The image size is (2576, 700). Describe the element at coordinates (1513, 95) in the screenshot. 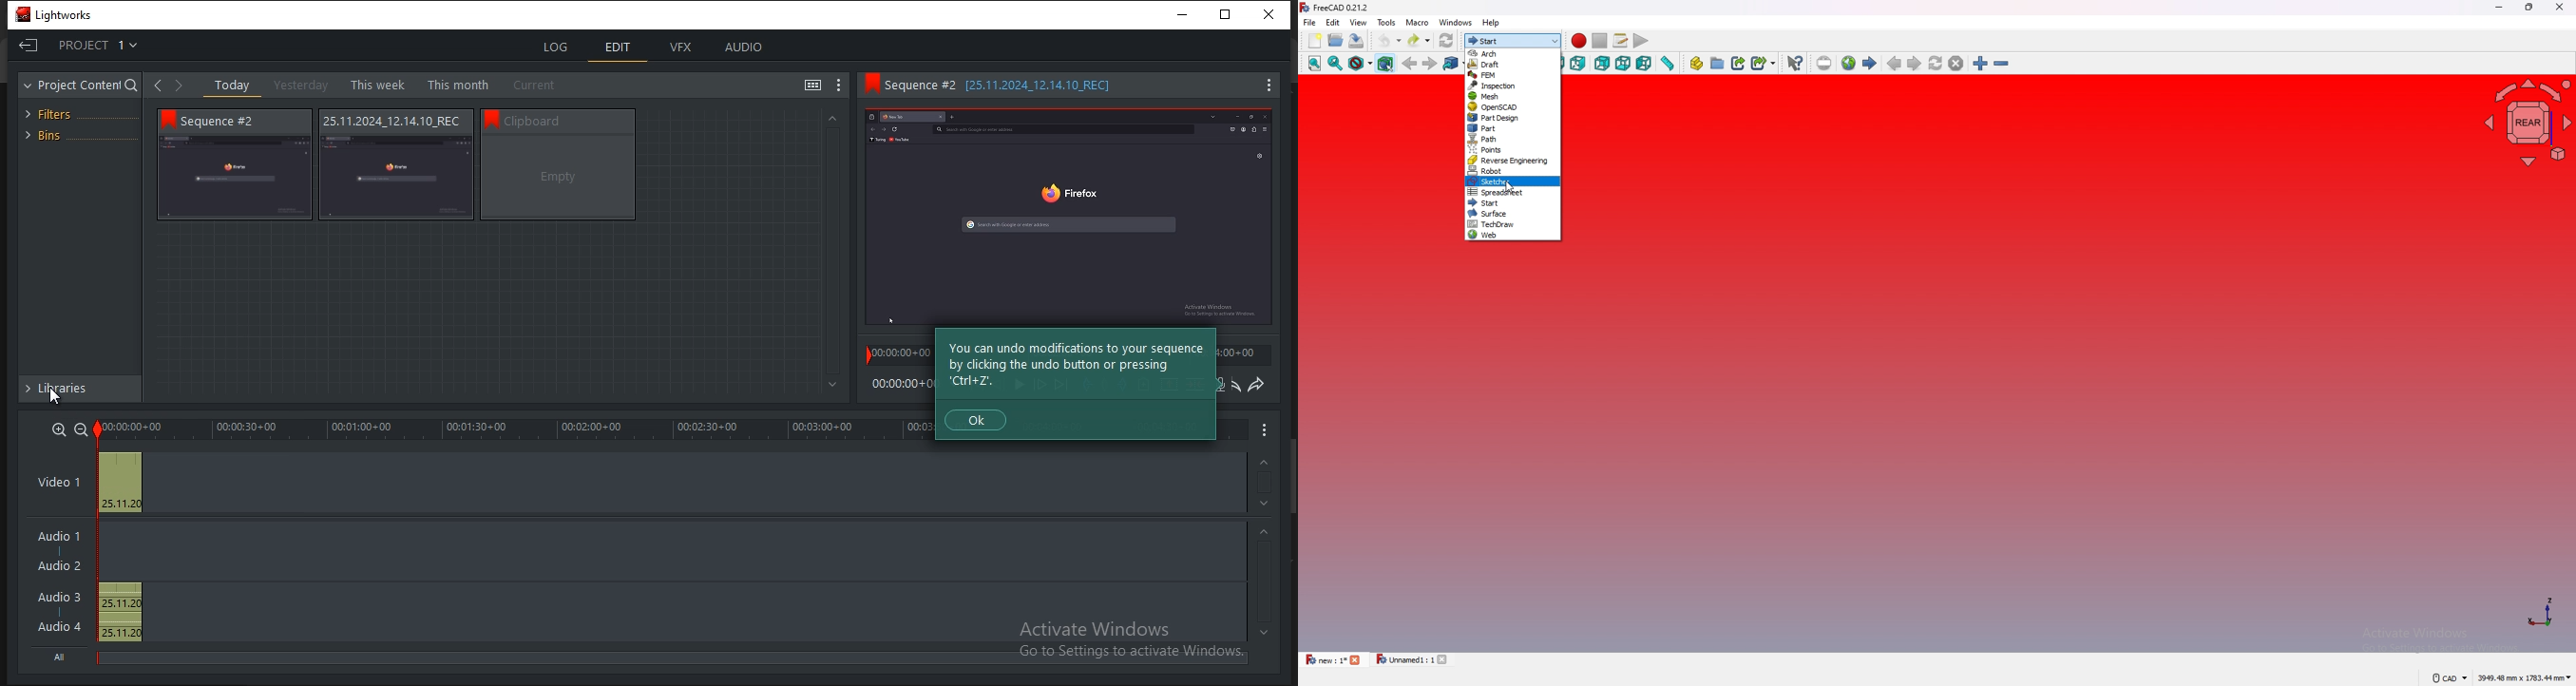

I see `mesh` at that location.